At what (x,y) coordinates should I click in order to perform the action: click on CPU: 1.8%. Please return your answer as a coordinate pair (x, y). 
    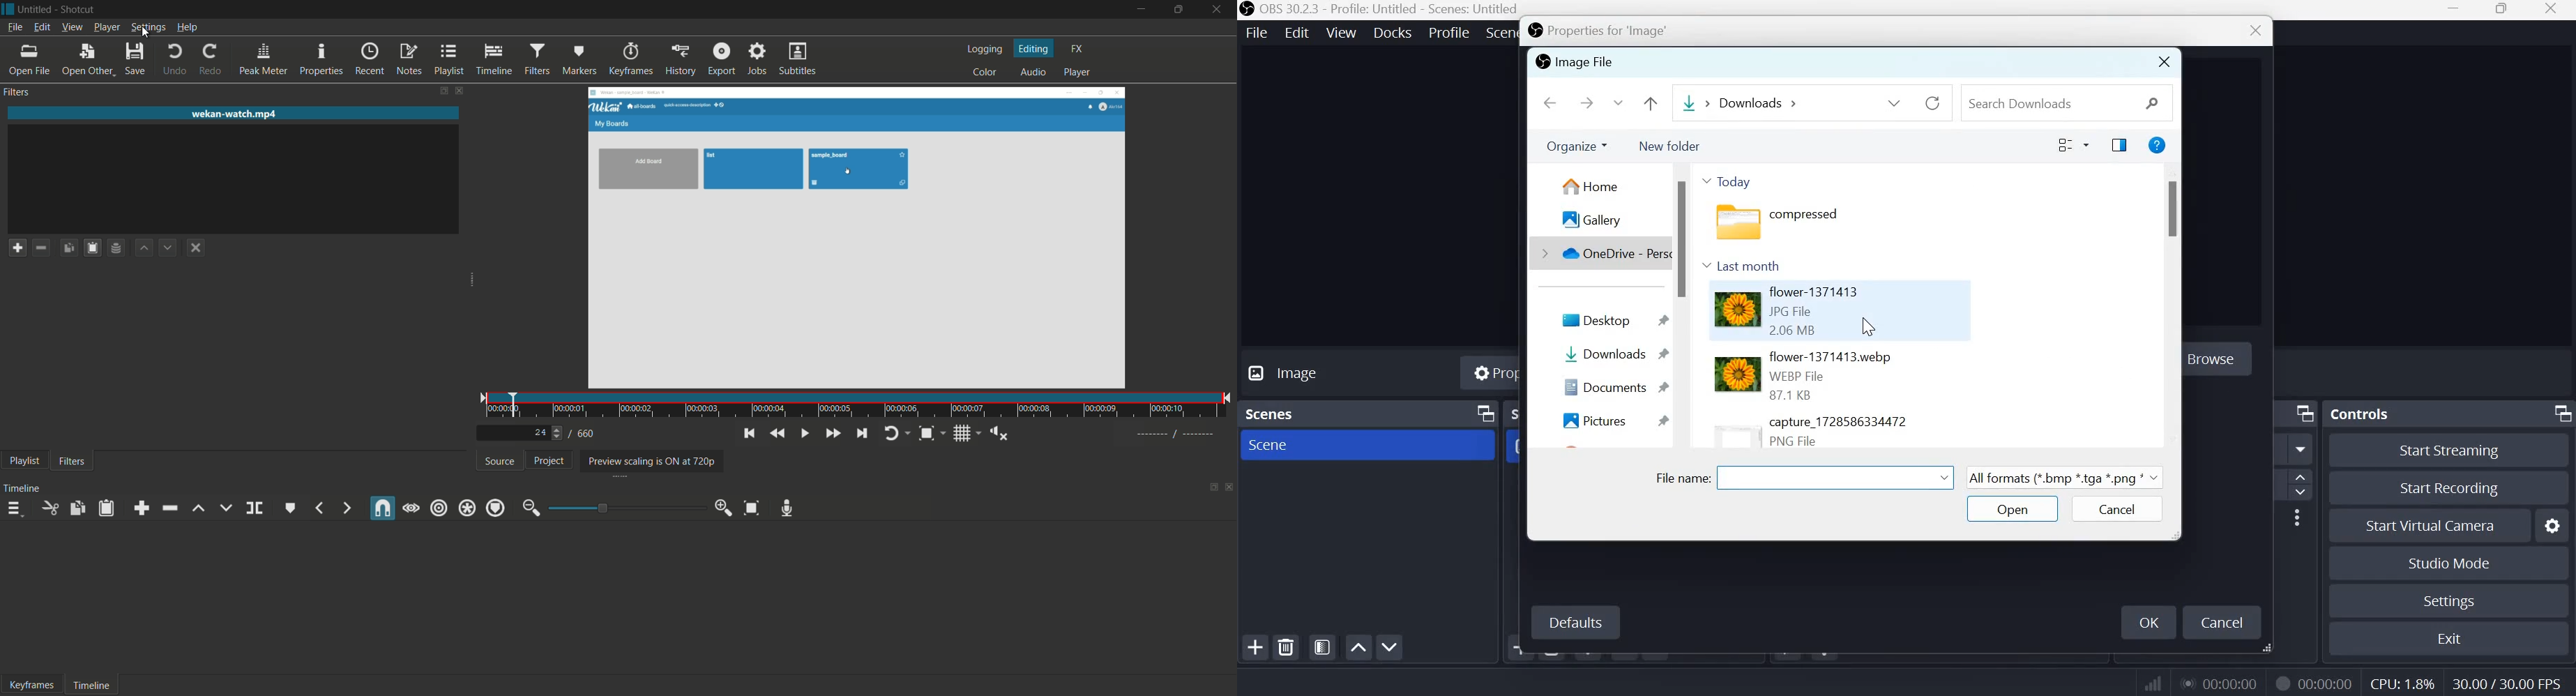
    Looking at the image, I should click on (2401, 681).